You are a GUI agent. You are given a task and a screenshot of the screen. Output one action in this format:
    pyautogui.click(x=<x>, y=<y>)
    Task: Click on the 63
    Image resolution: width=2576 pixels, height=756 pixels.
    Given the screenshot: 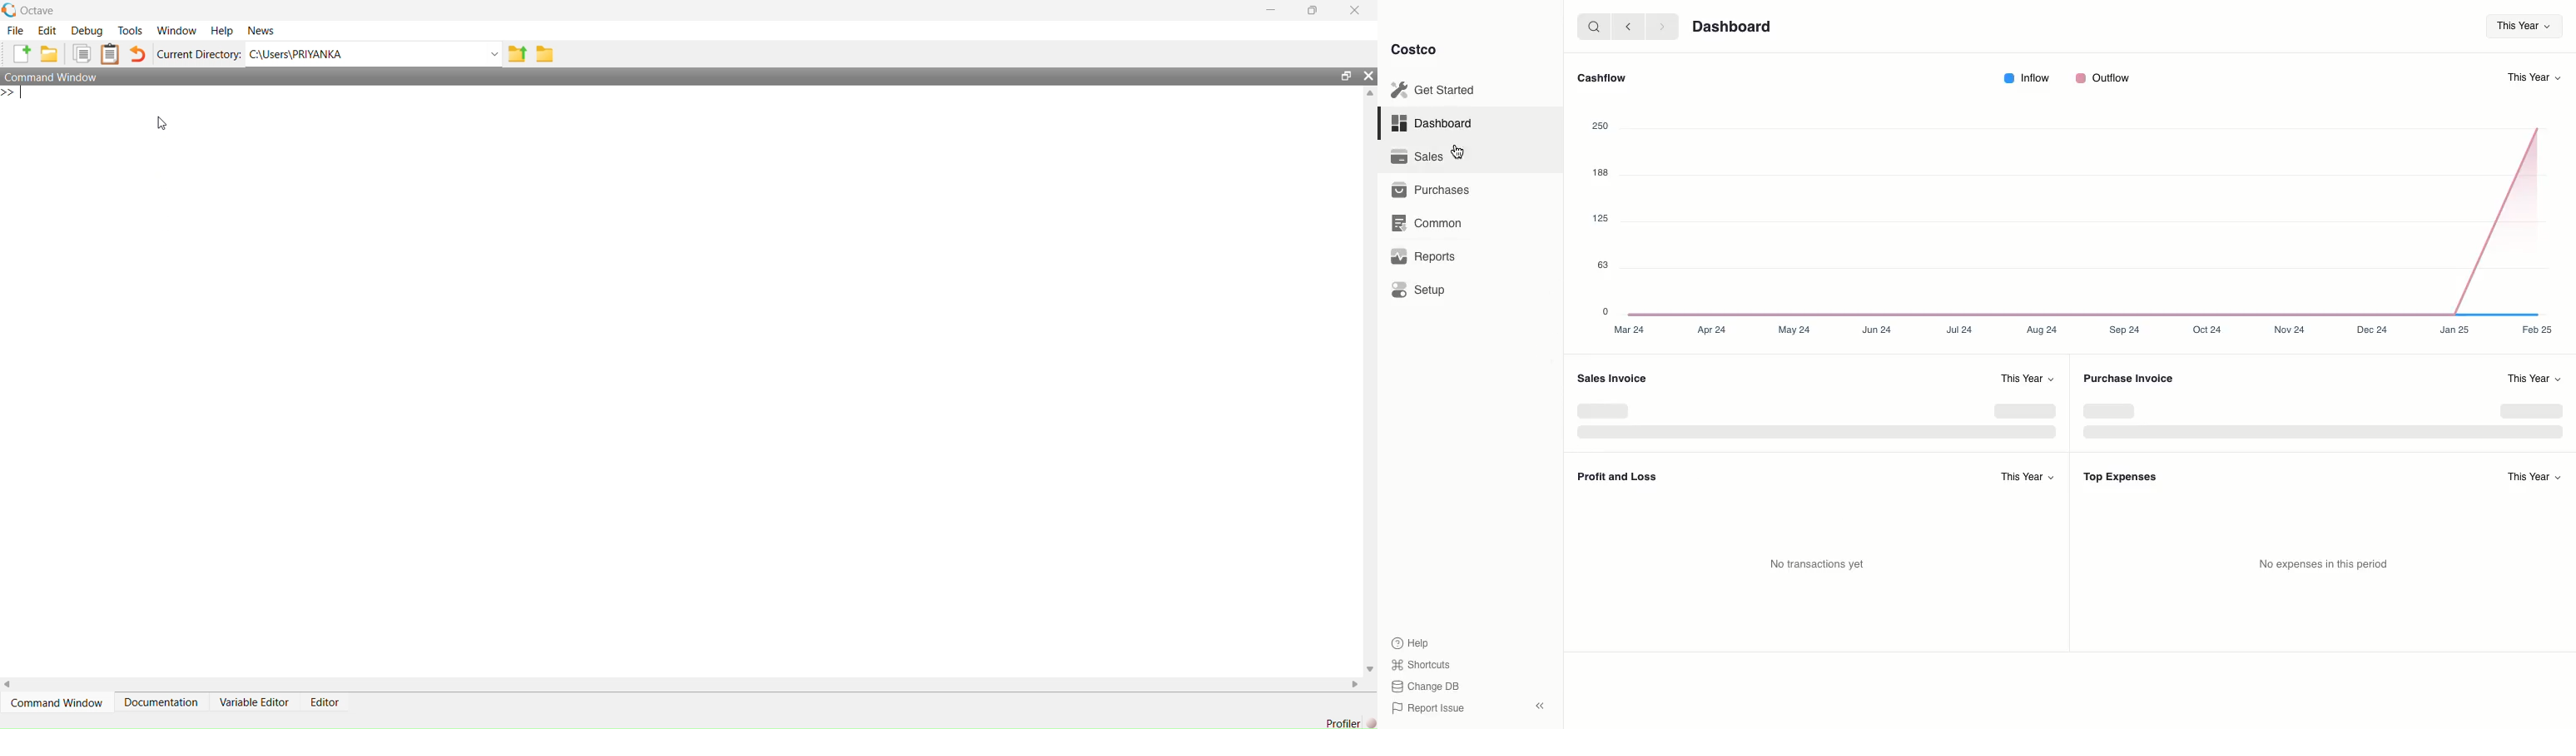 What is the action you would take?
    pyautogui.click(x=1603, y=264)
    